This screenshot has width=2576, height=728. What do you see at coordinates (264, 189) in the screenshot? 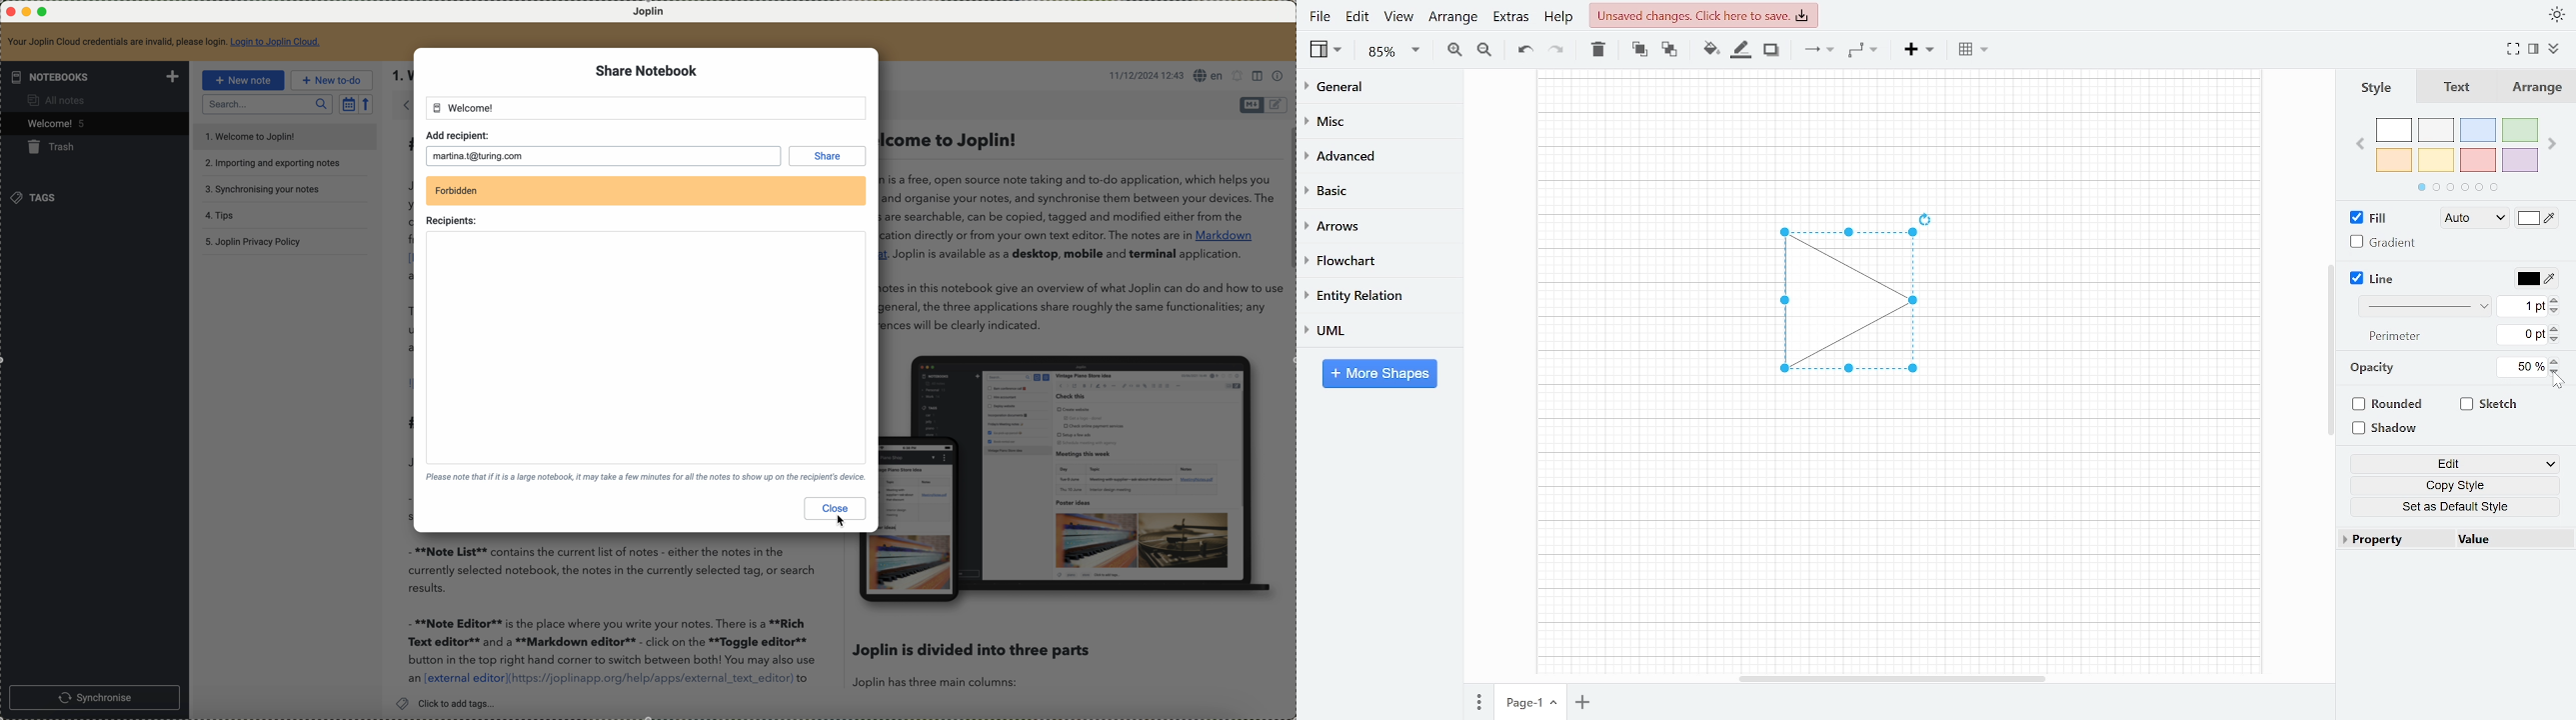
I see `synchronising your notes` at bounding box center [264, 189].